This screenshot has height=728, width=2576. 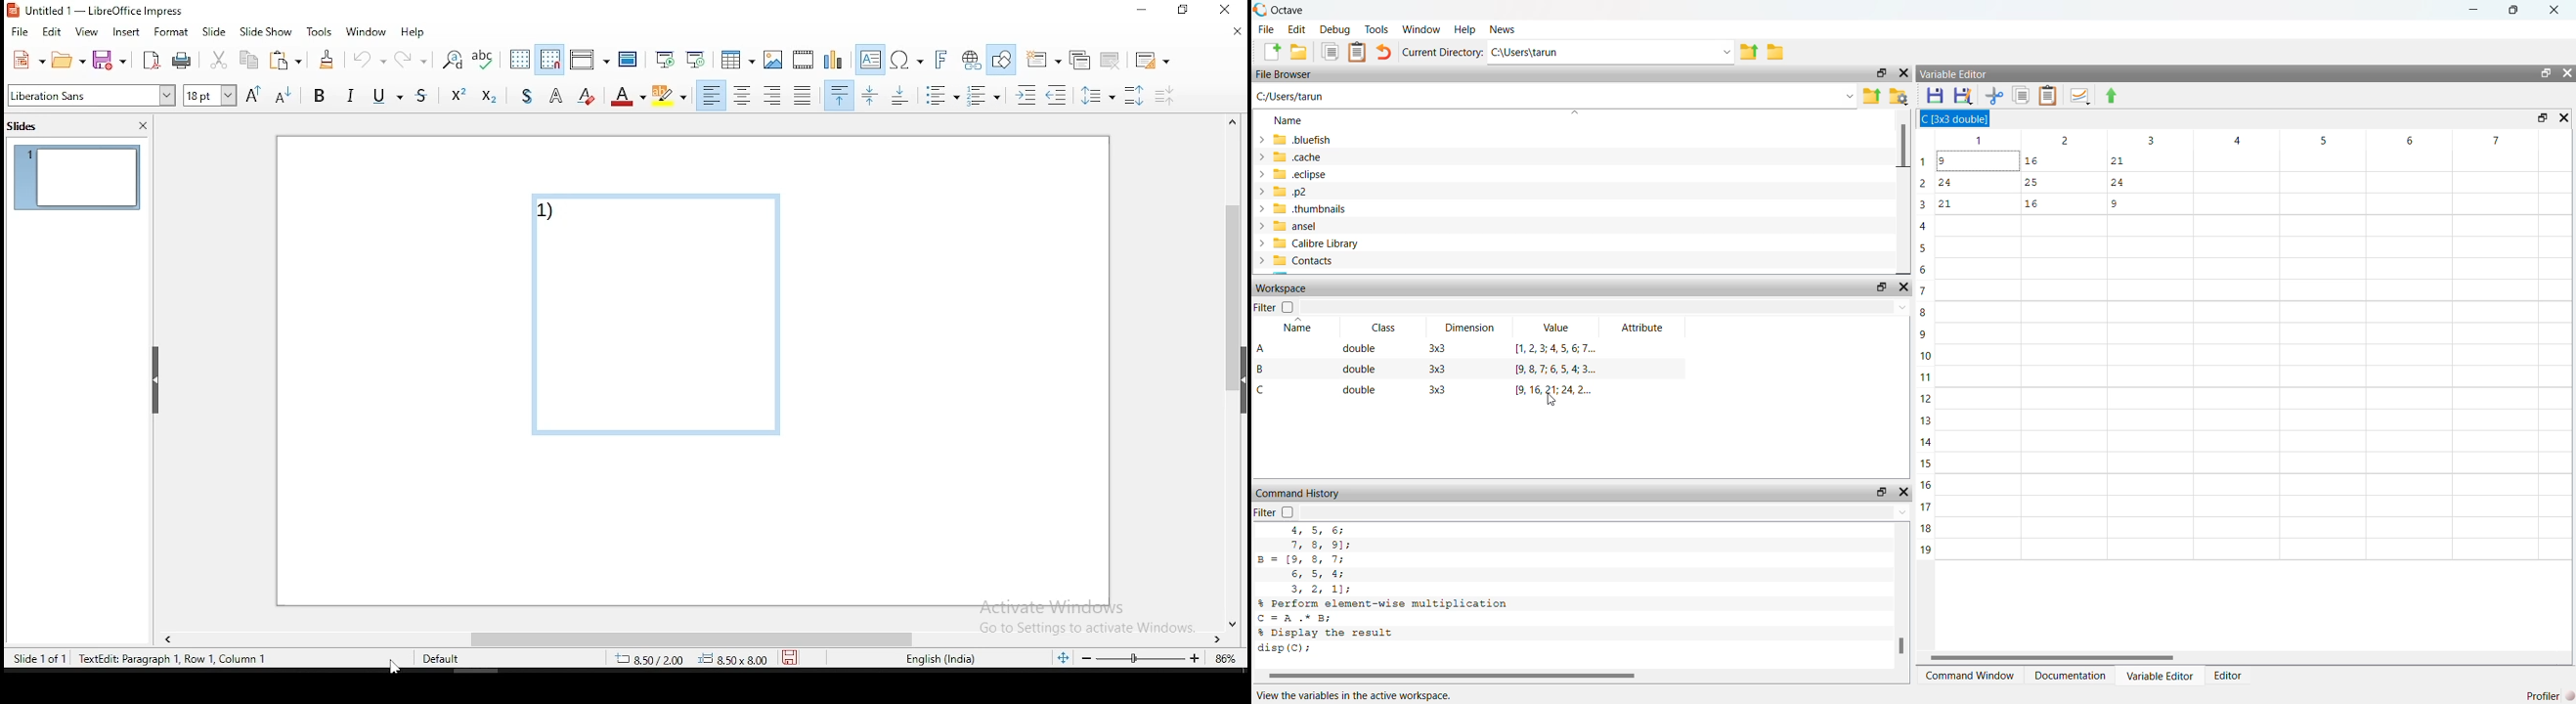 I want to click on C:\Users\tarun , so click(x=1610, y=52).